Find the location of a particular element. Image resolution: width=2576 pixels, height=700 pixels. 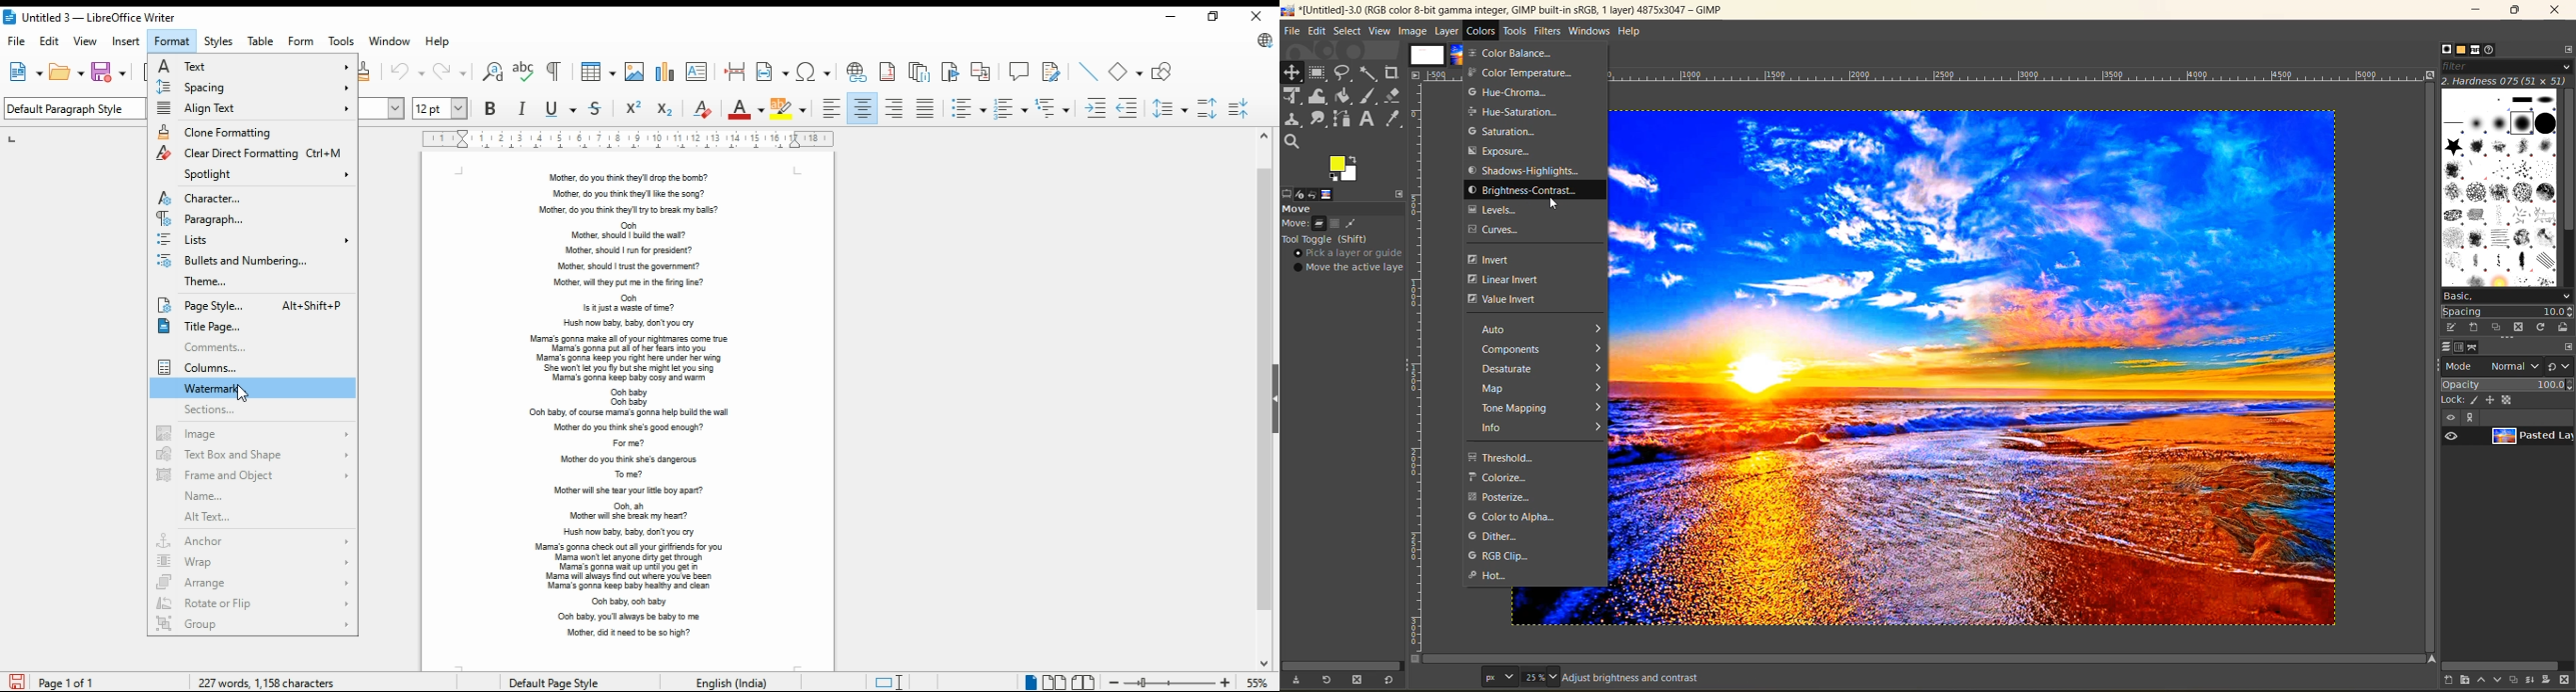

insert tables is located at coordinates (599, 72).